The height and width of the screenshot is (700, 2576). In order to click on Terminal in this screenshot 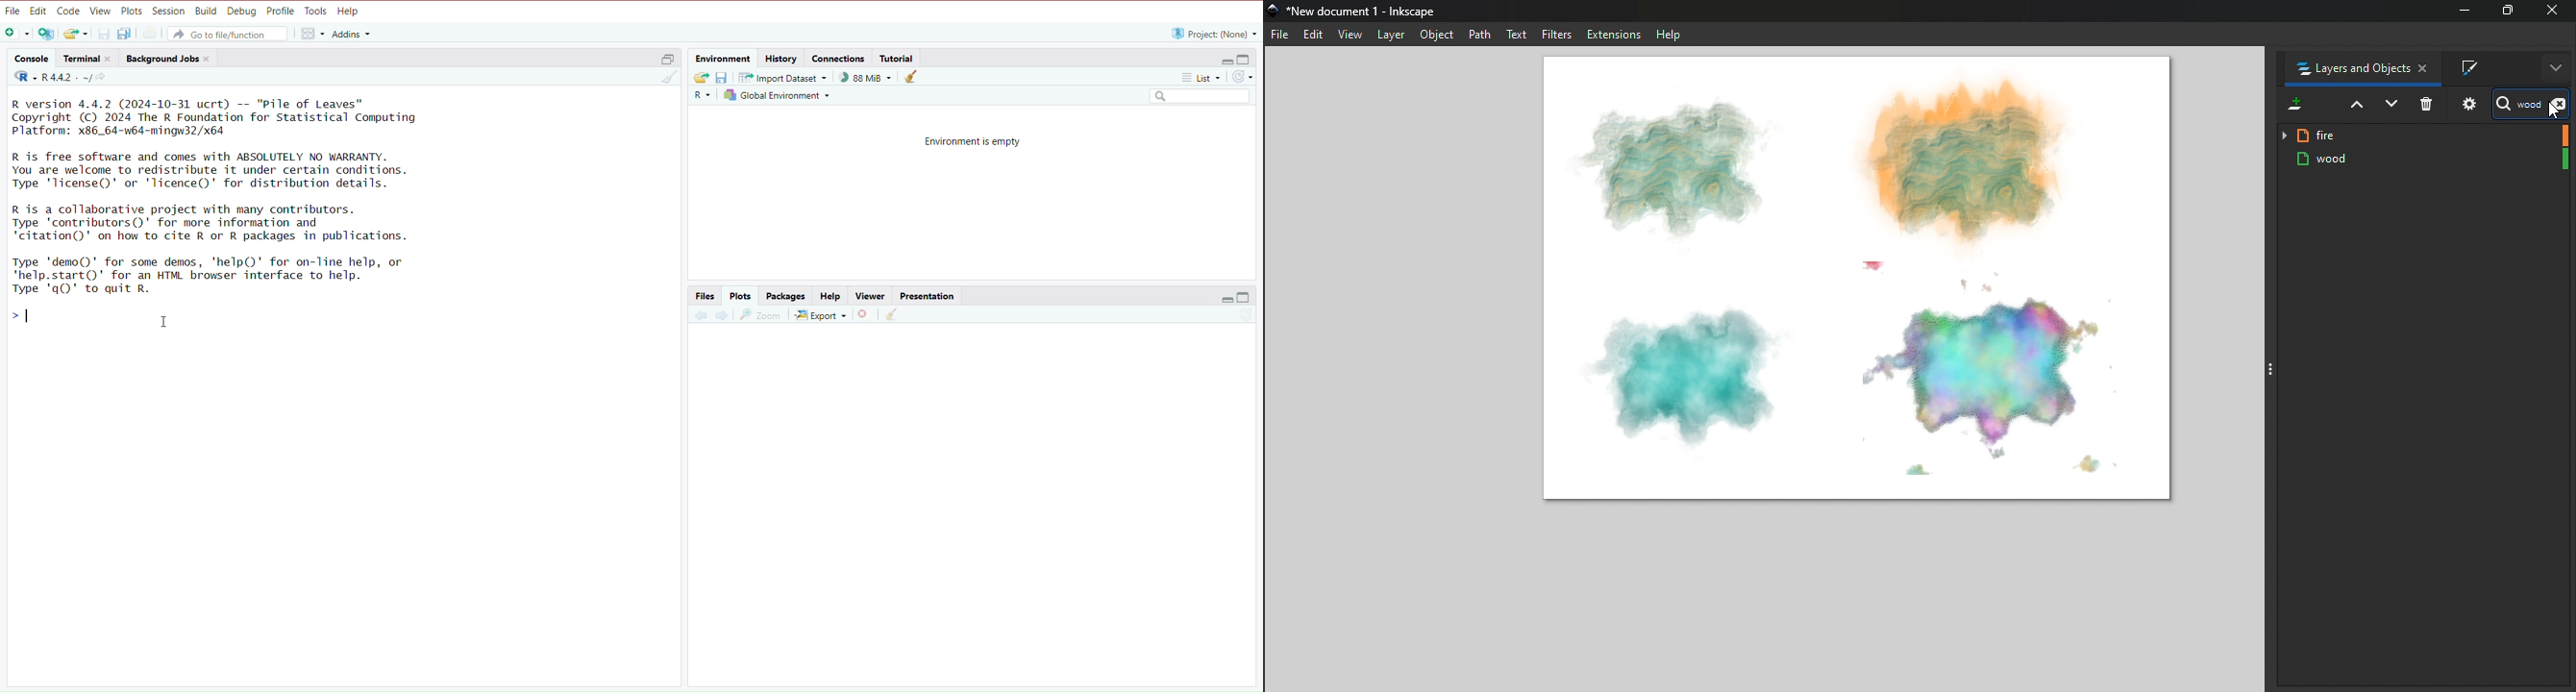, I will do `click(86, 58)`.